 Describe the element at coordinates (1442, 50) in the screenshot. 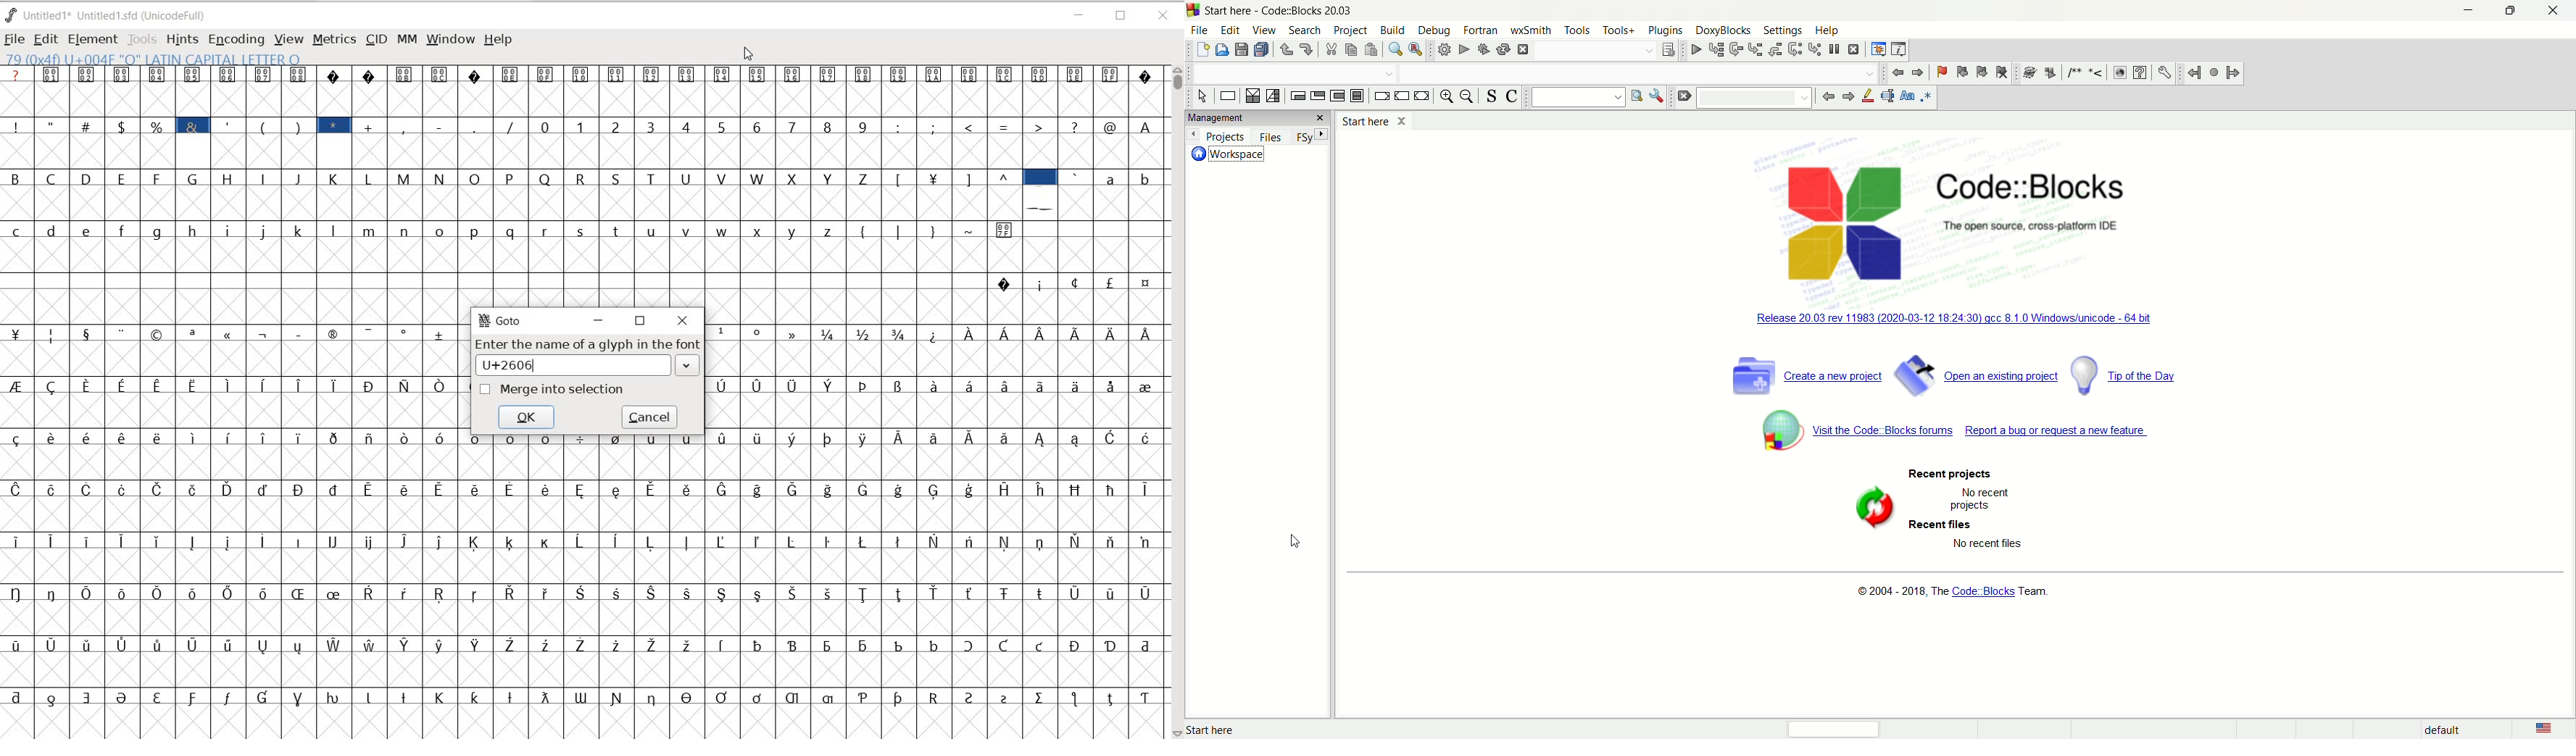

I see `build` at that location.